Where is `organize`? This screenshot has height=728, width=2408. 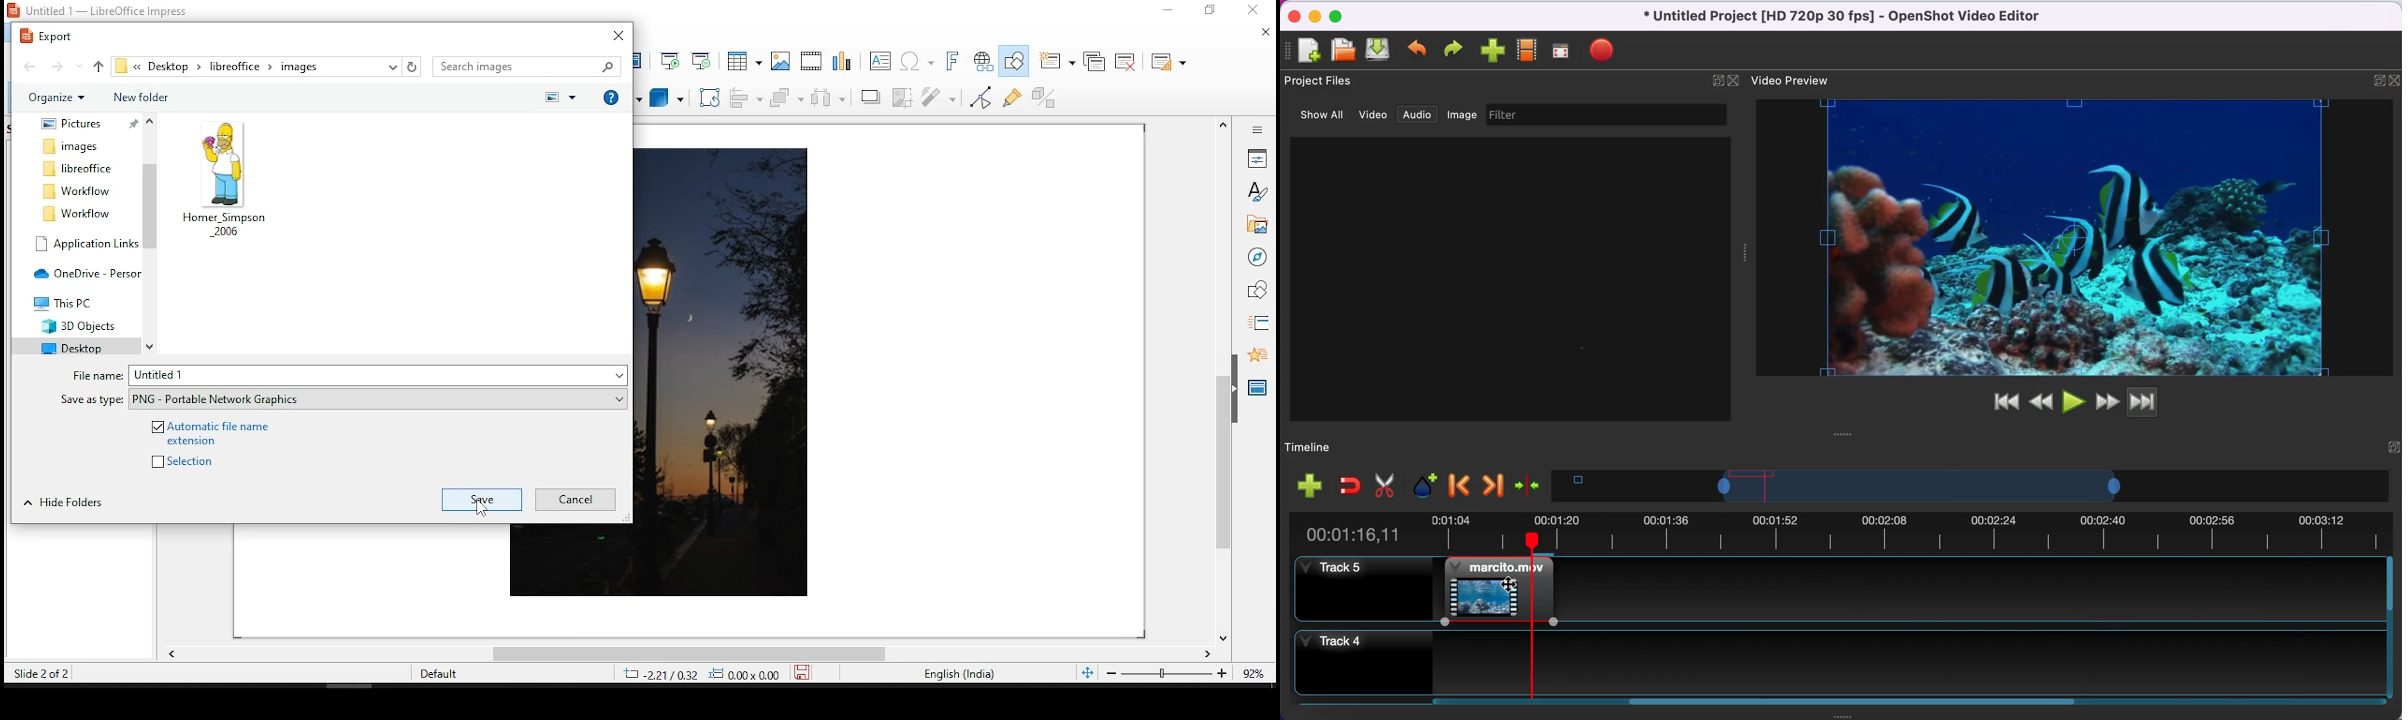 organize is located at coordinates (57, 99).